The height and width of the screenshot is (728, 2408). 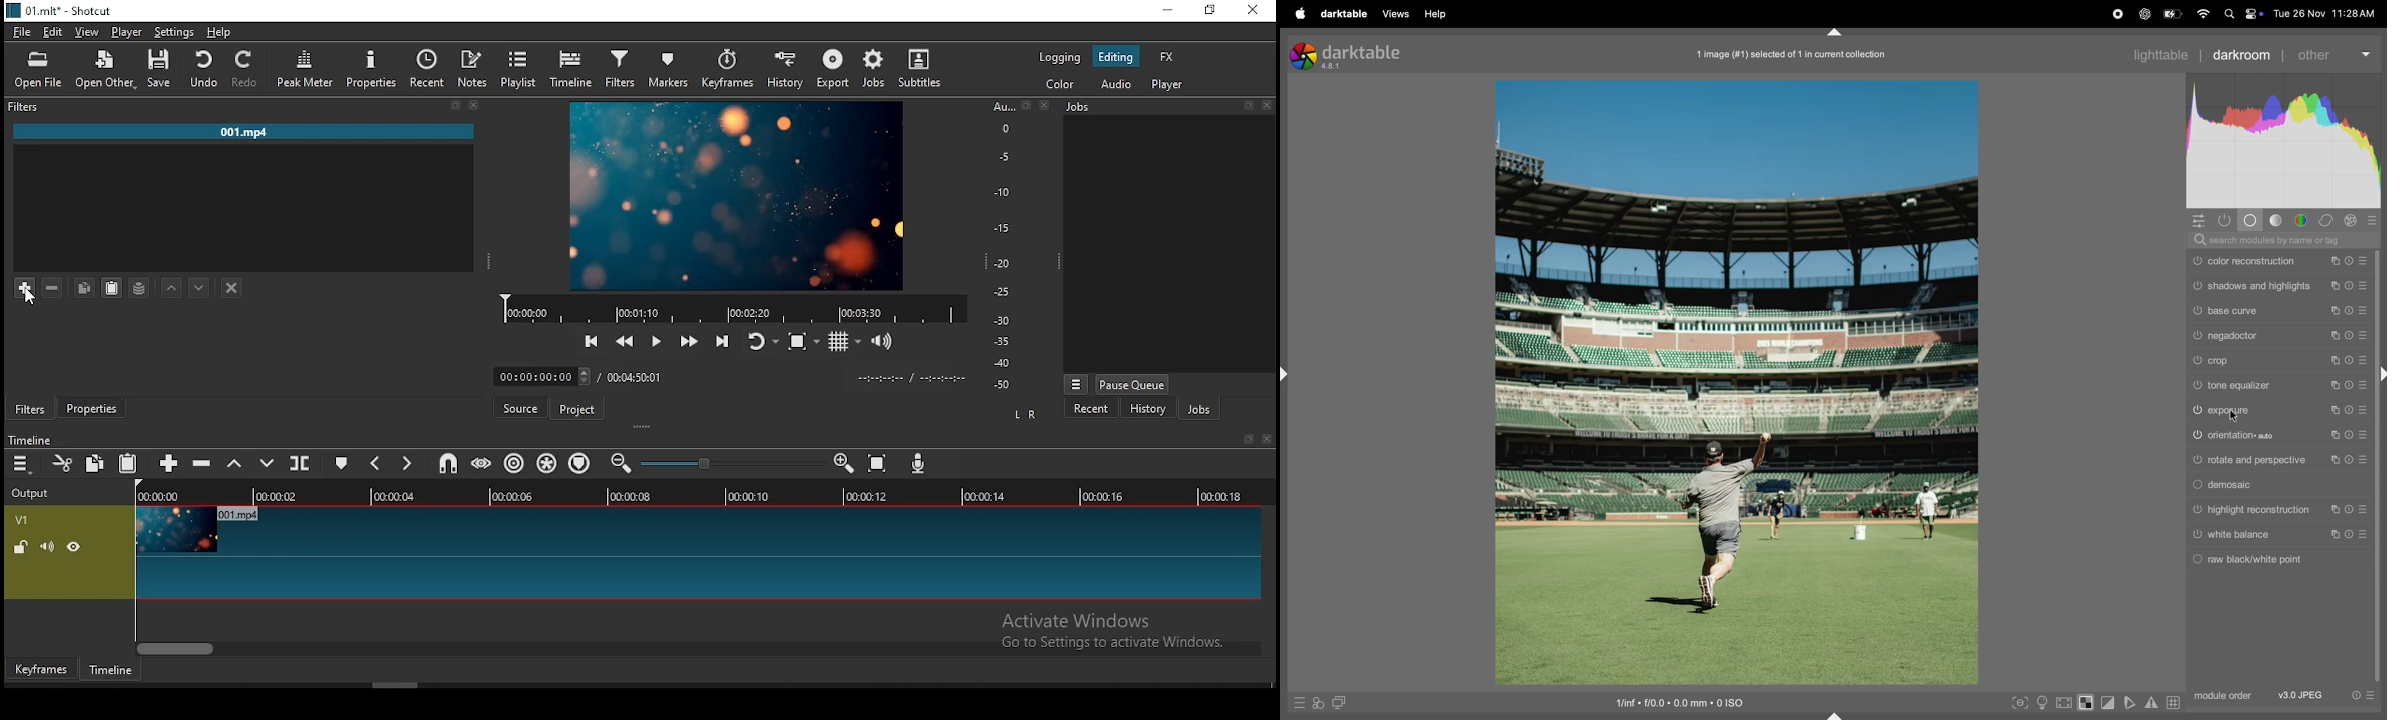 I want to click on Switch on or off, so click(x=2198, y=386).